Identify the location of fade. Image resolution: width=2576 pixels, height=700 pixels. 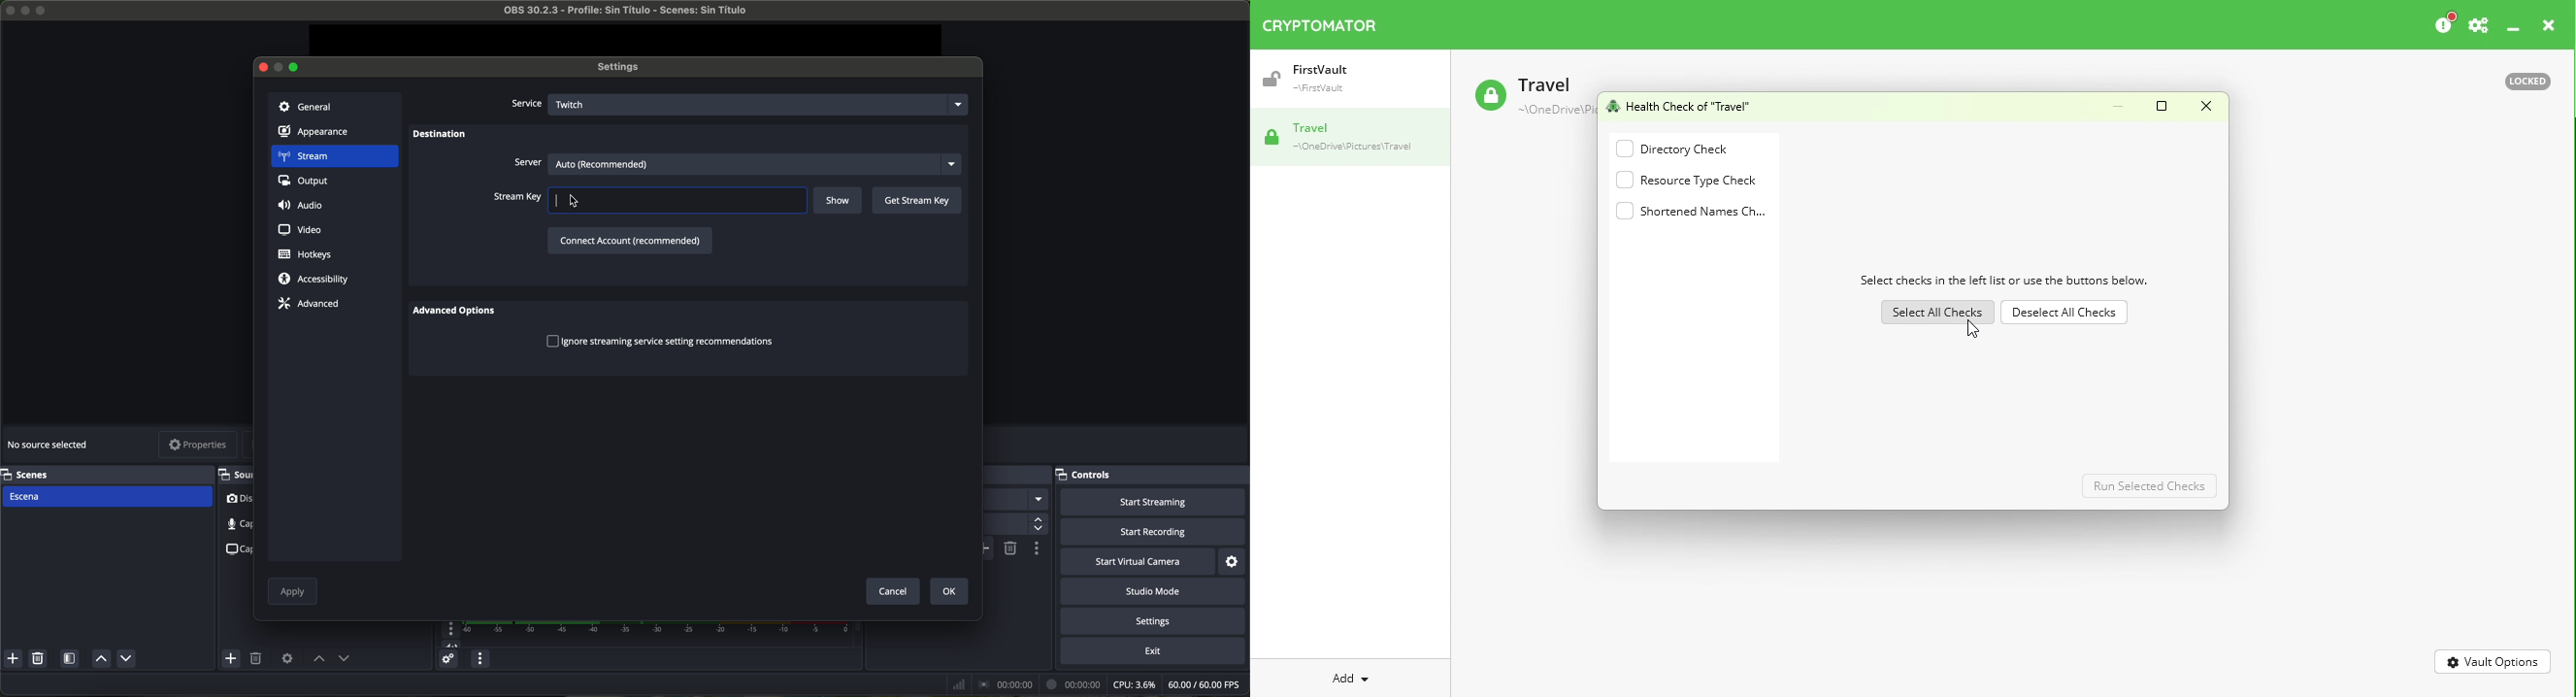
(1016, 500).